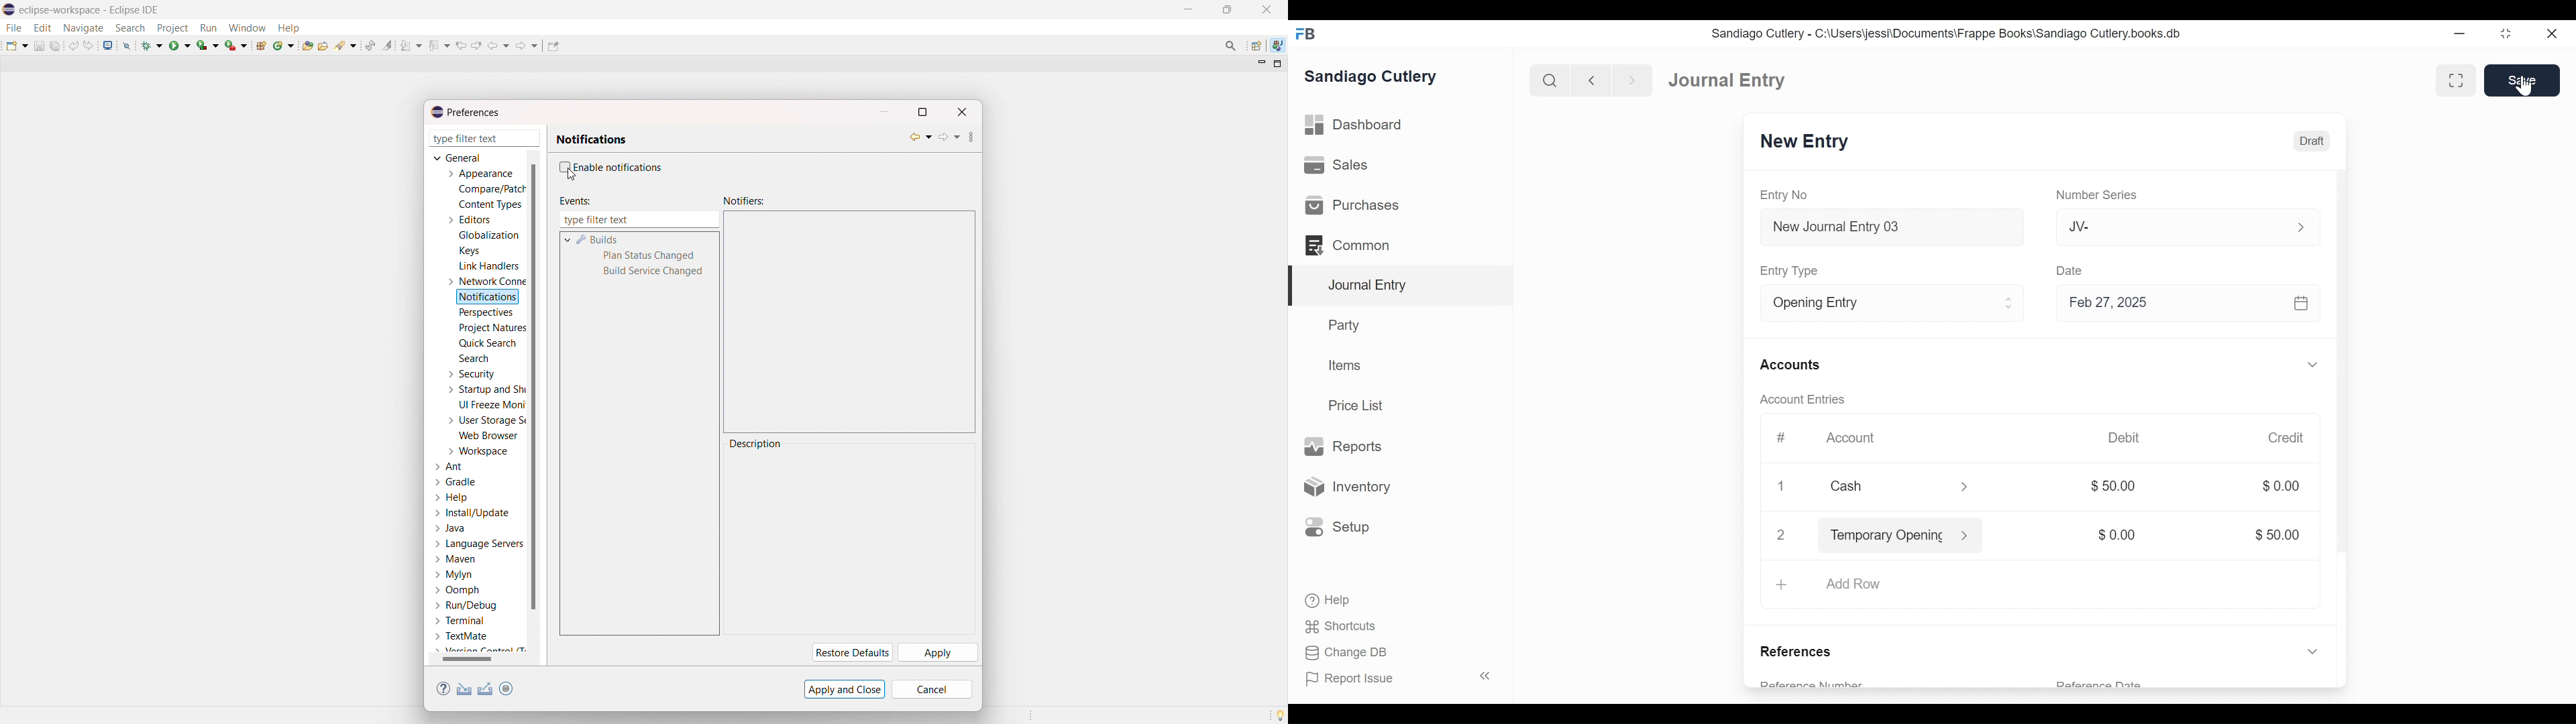  Describe the element at coordinates (1342, 628) in the screenshot. I see `Shortcuts` at that location.